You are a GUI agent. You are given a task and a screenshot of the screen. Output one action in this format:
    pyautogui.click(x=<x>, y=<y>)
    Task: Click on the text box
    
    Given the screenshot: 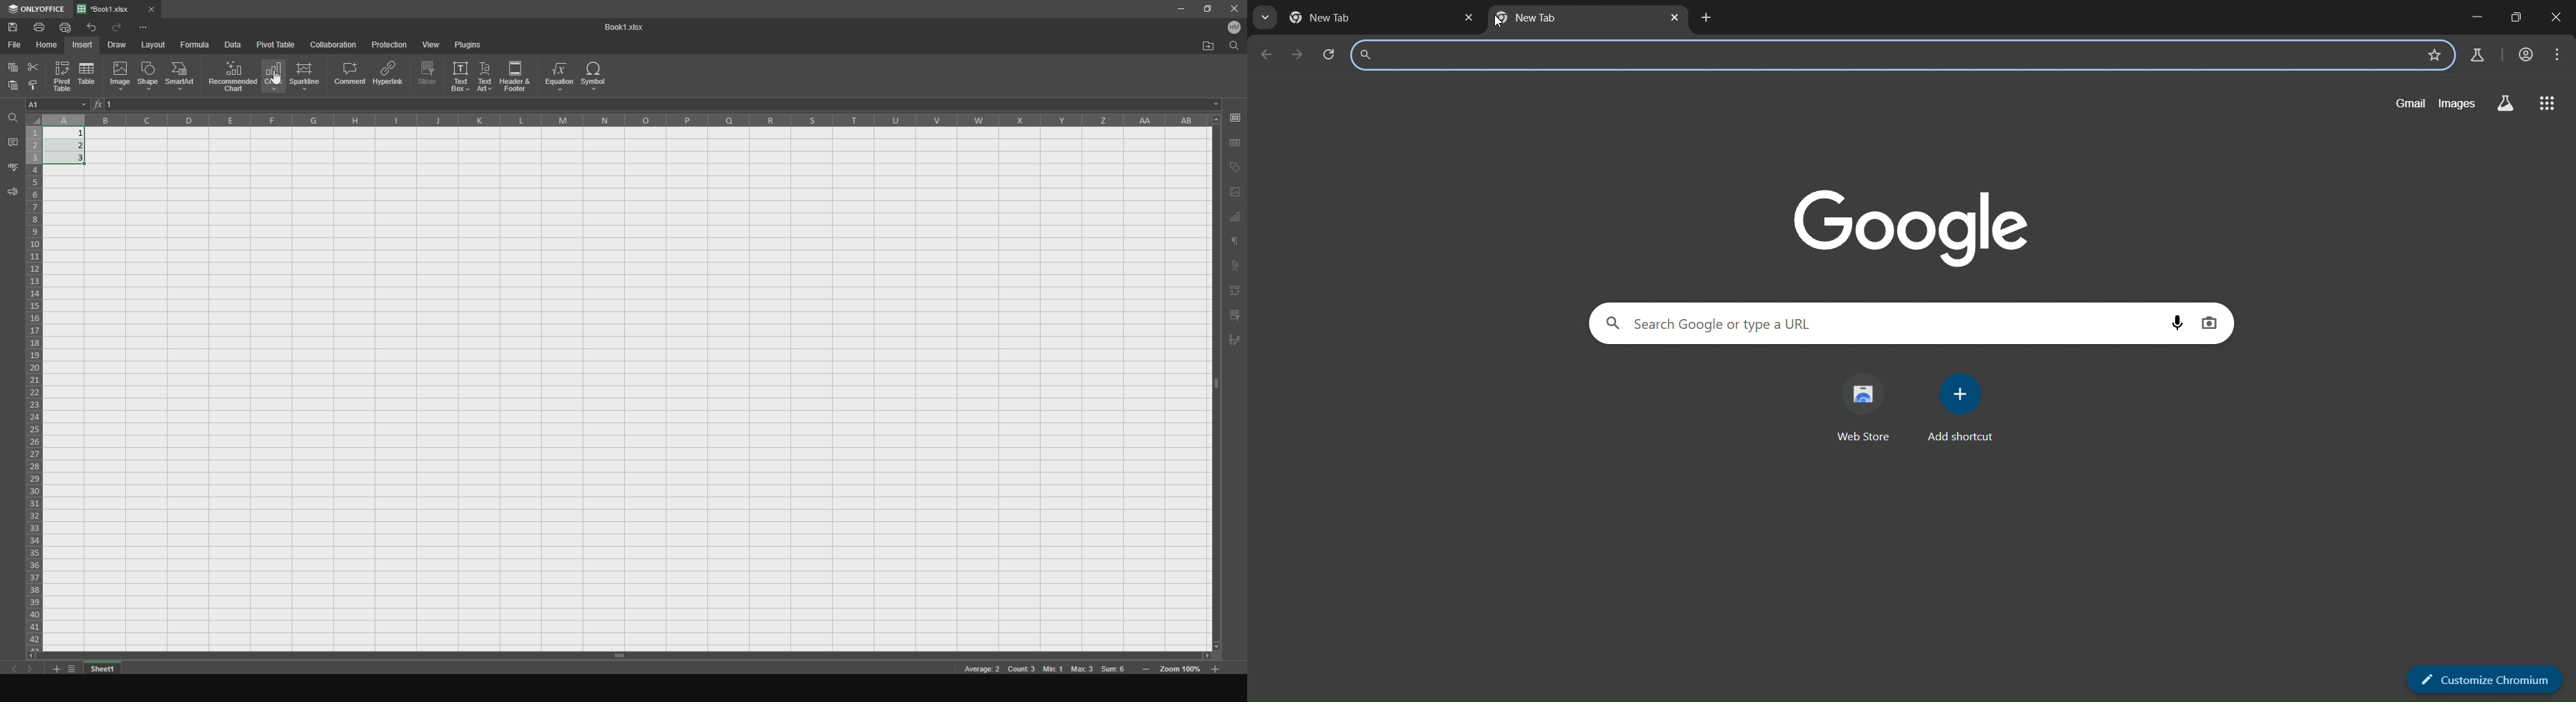 What is the action you would take?
    pyautogui.click(x=457, y=79)
    